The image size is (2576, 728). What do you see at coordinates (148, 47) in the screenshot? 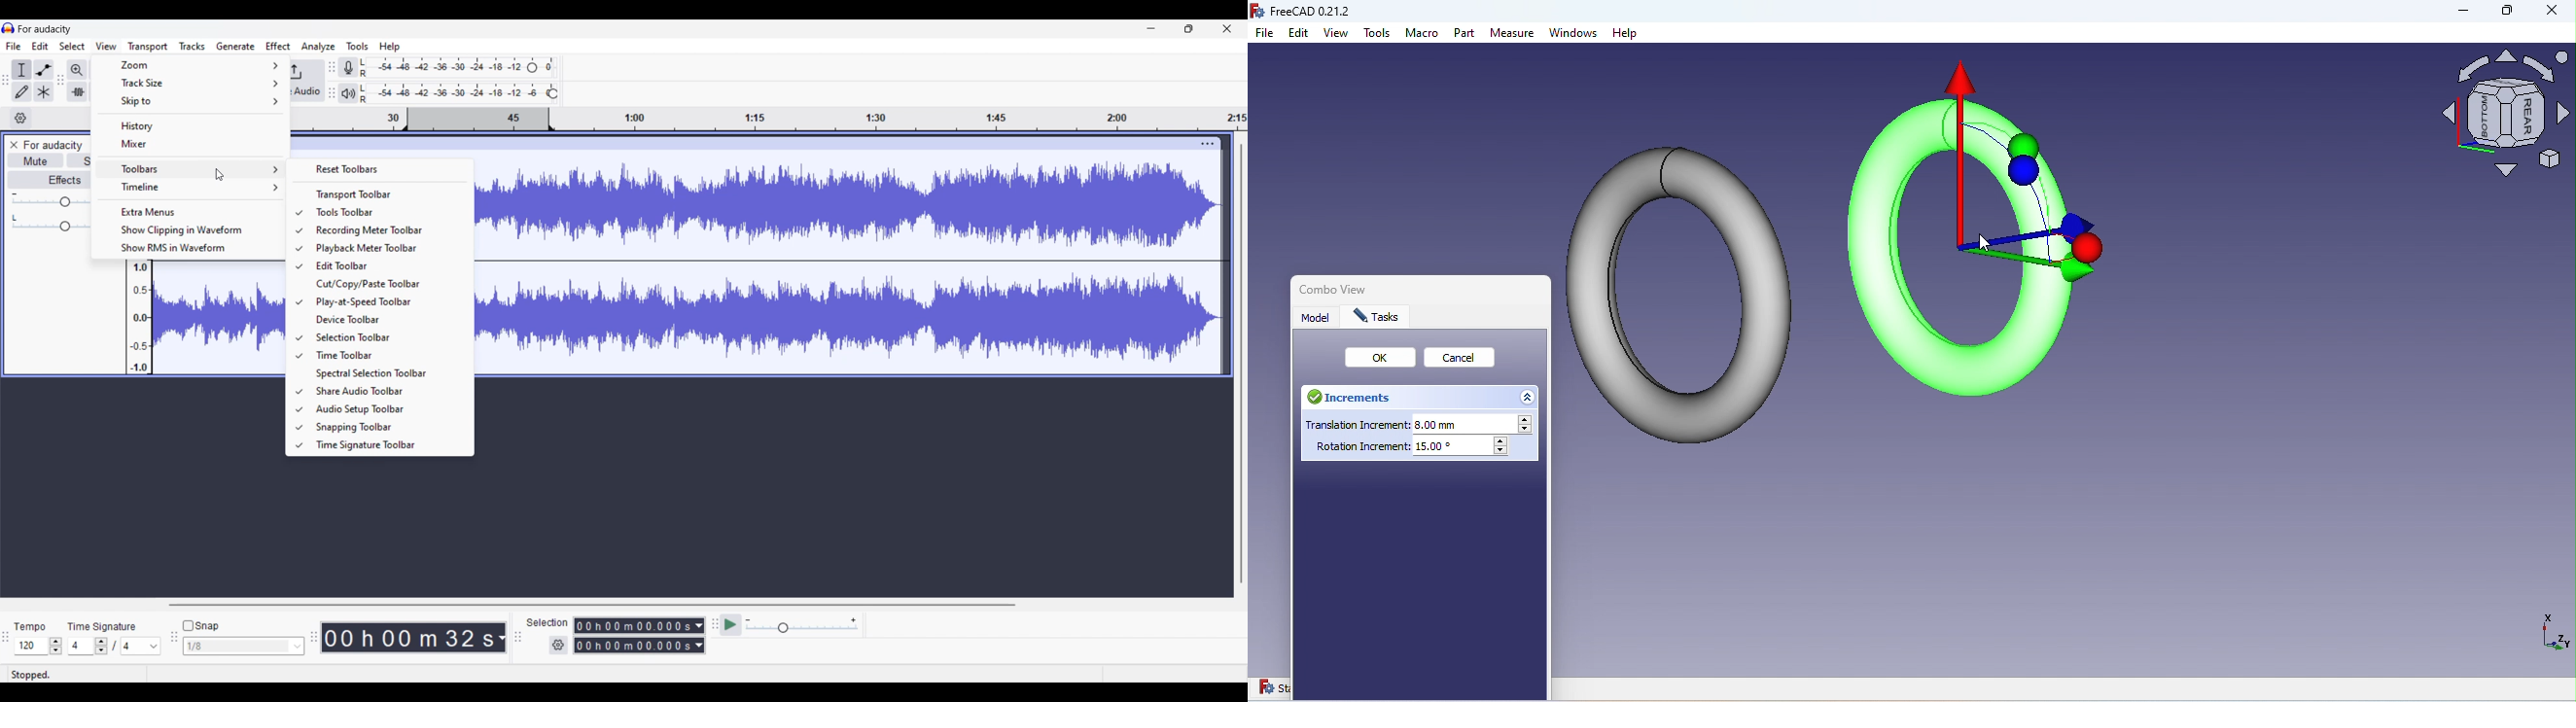
I see `Transport menu` at bounding box center [148, 47].